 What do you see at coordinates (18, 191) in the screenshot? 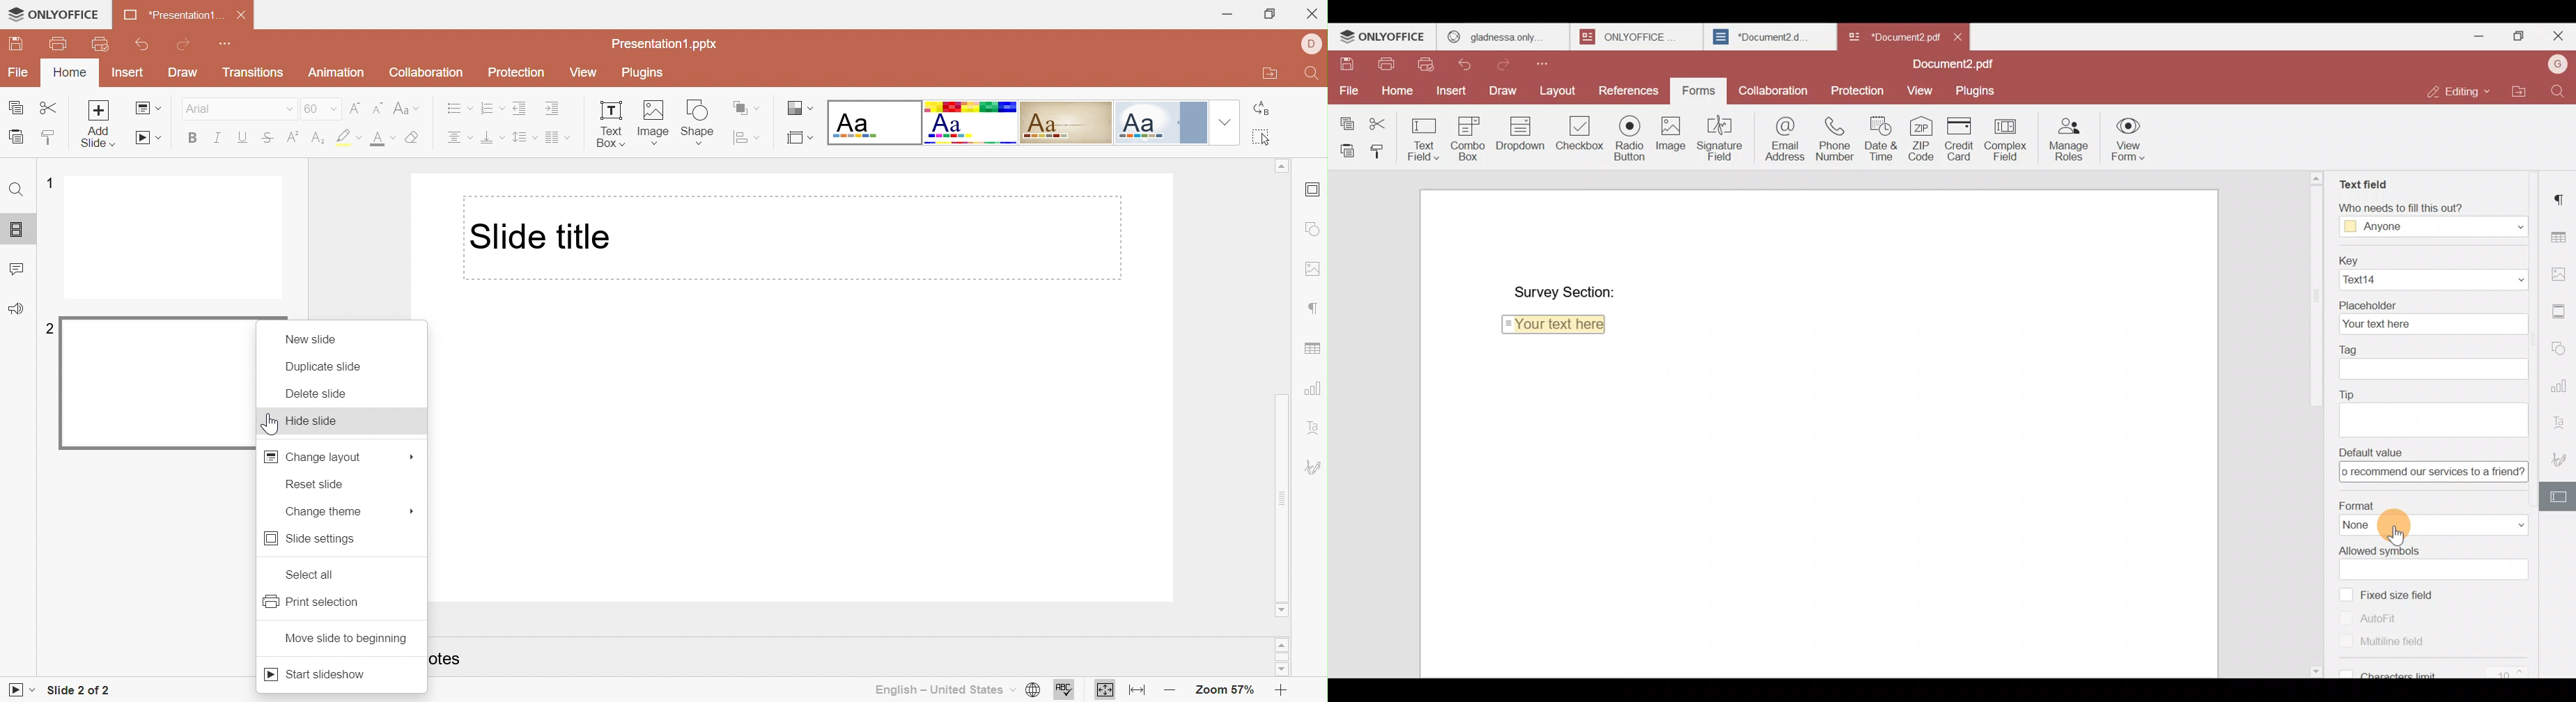
I see `Find` at bounding box center [18, 191].